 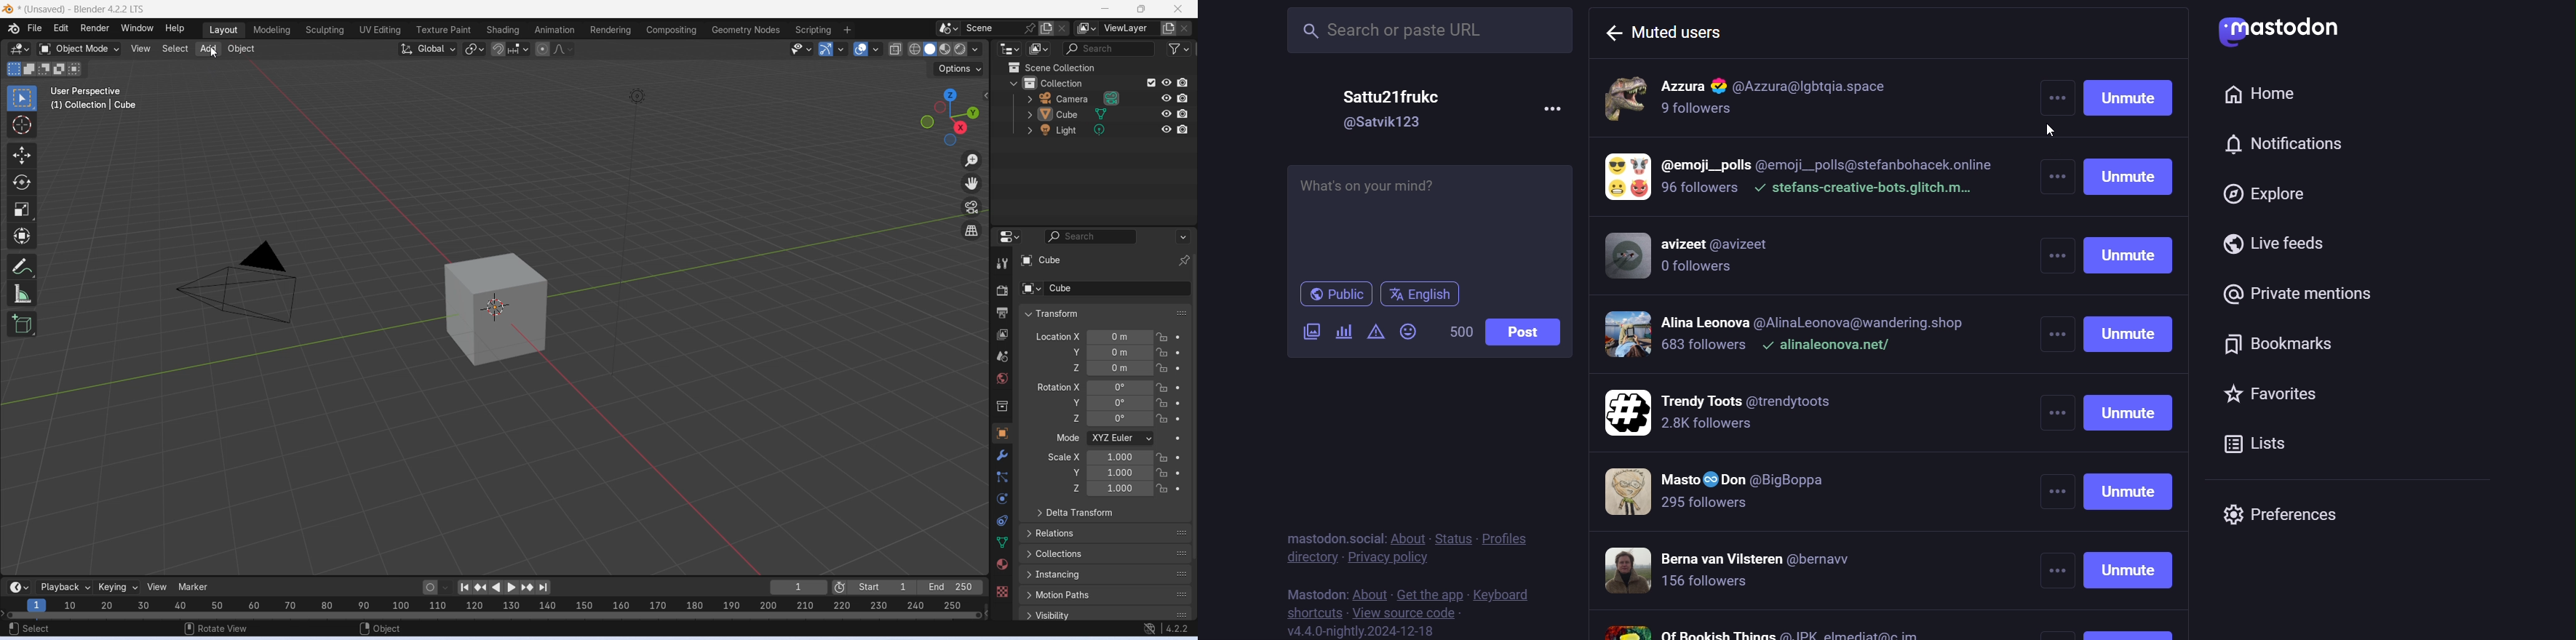 I want to click on Move the view, so click(x=972, y=183).